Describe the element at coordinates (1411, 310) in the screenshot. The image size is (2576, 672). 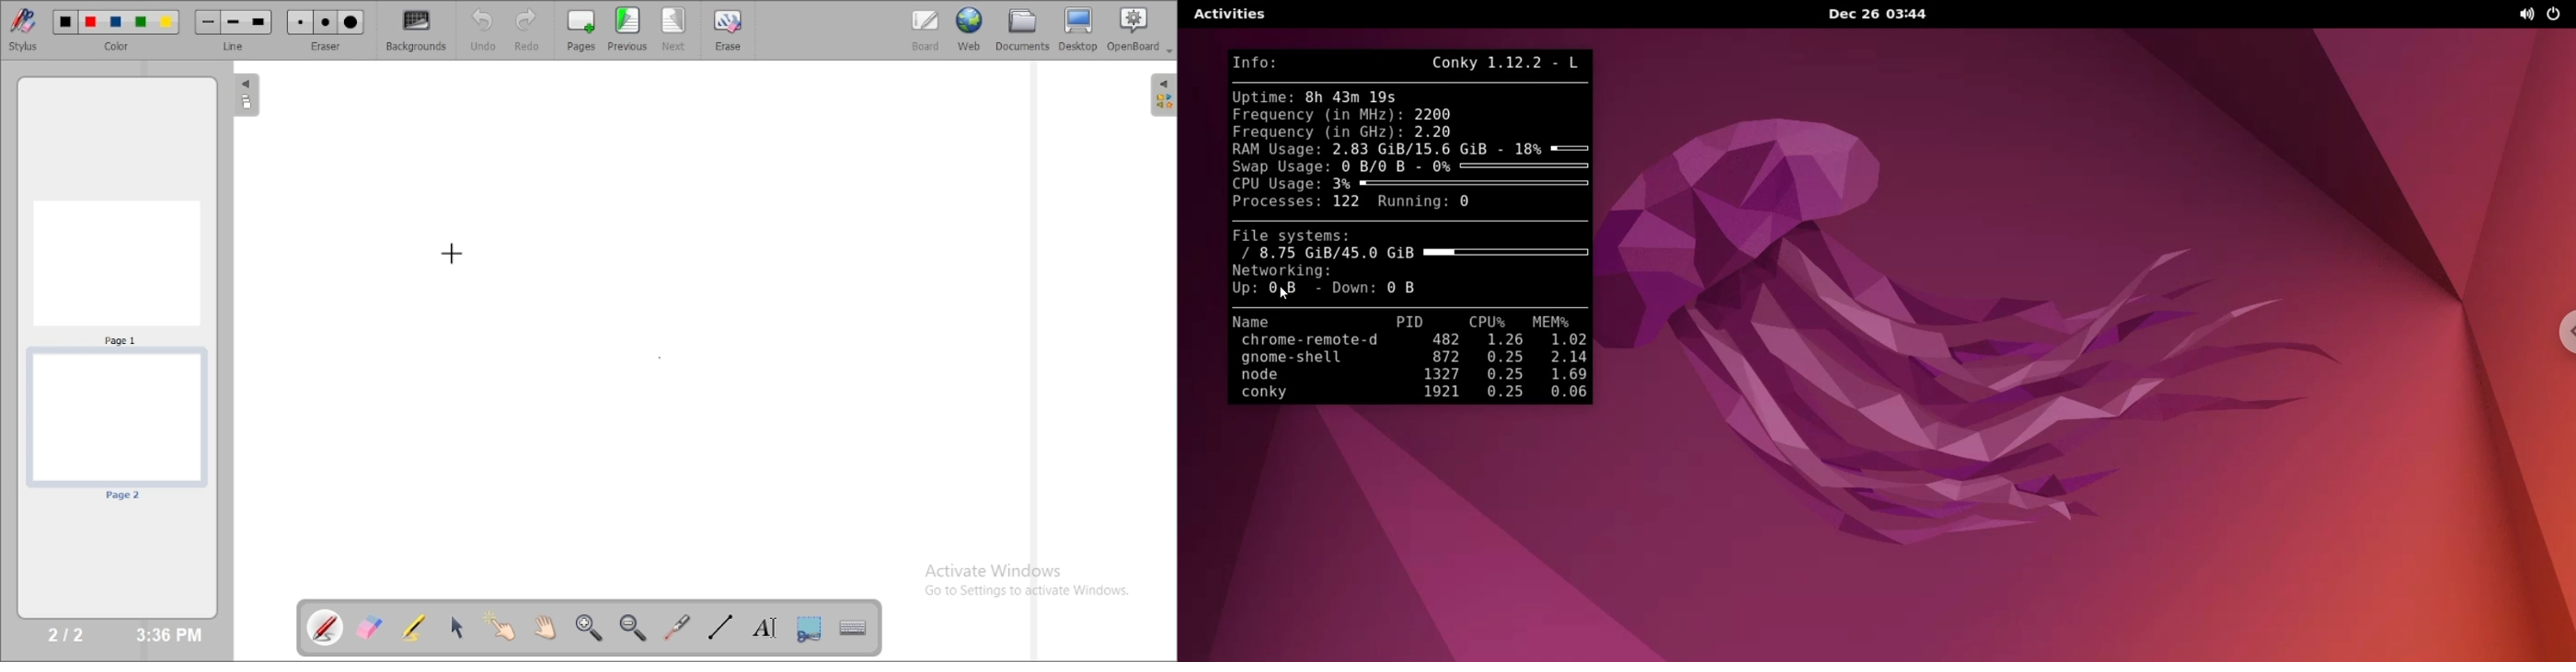
I see `line` at that location.